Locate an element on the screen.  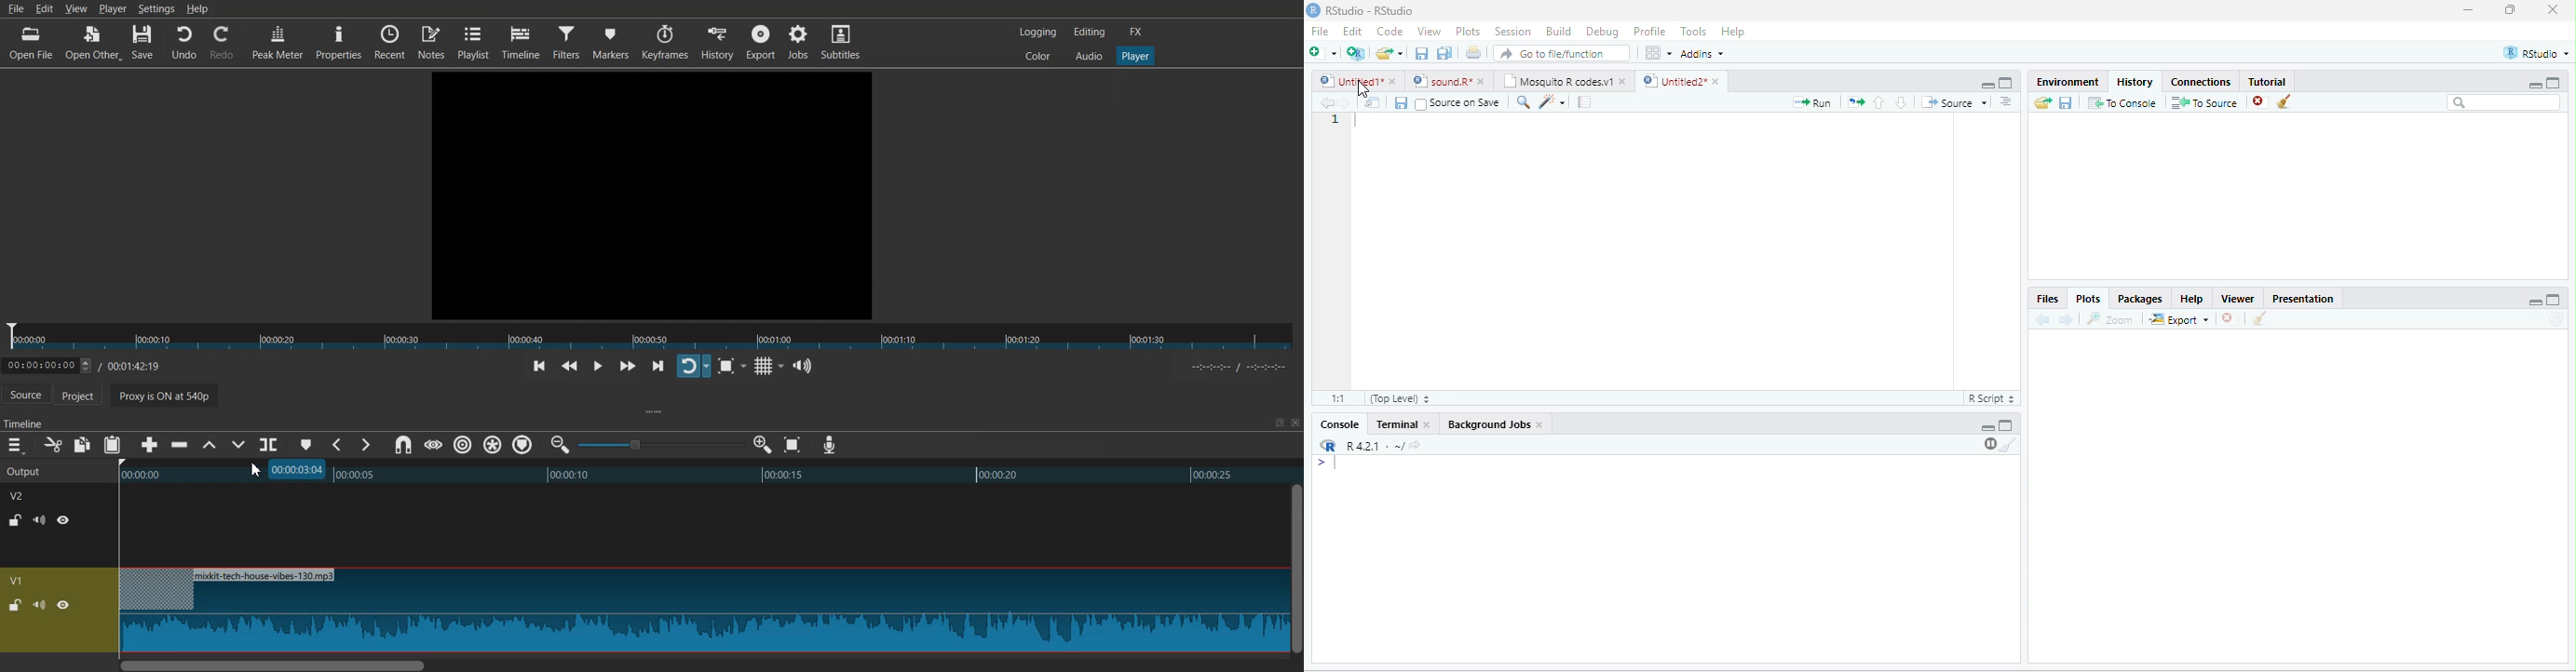
search bar is located at coordinates (2504, 101).